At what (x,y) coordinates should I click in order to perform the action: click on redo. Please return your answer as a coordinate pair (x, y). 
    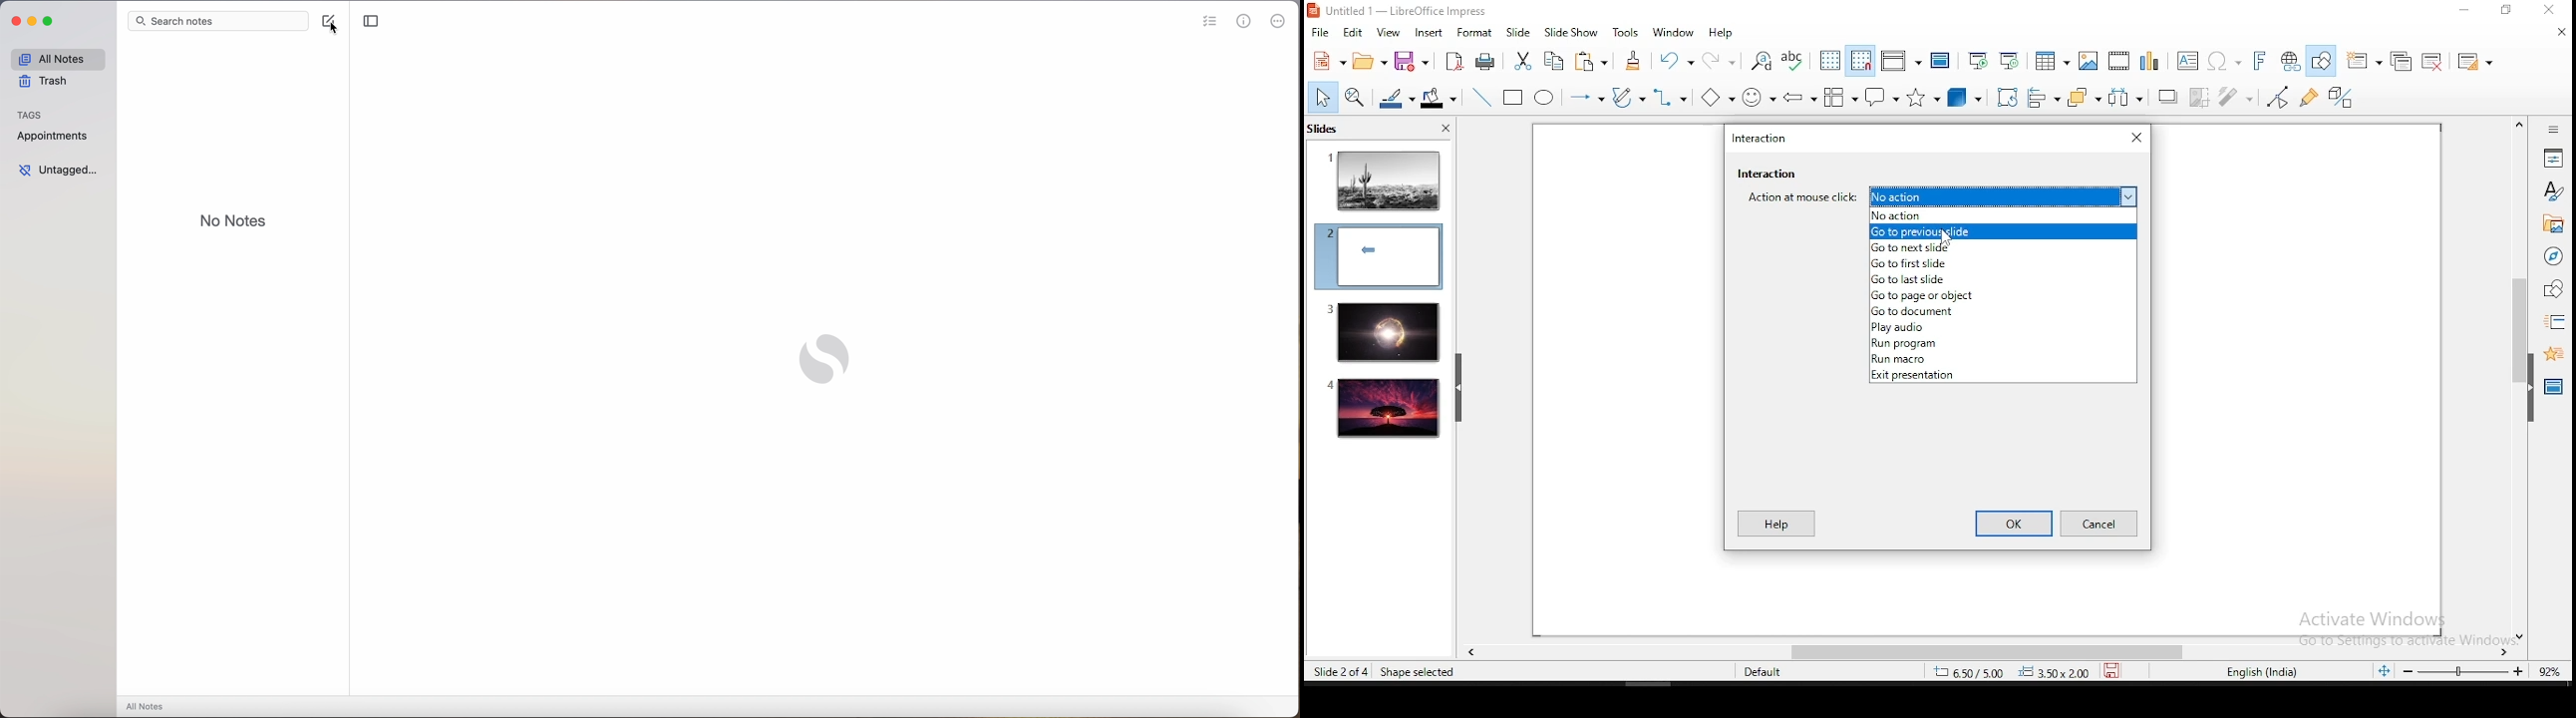
    Looking at the image, I should click on (1724, 59).